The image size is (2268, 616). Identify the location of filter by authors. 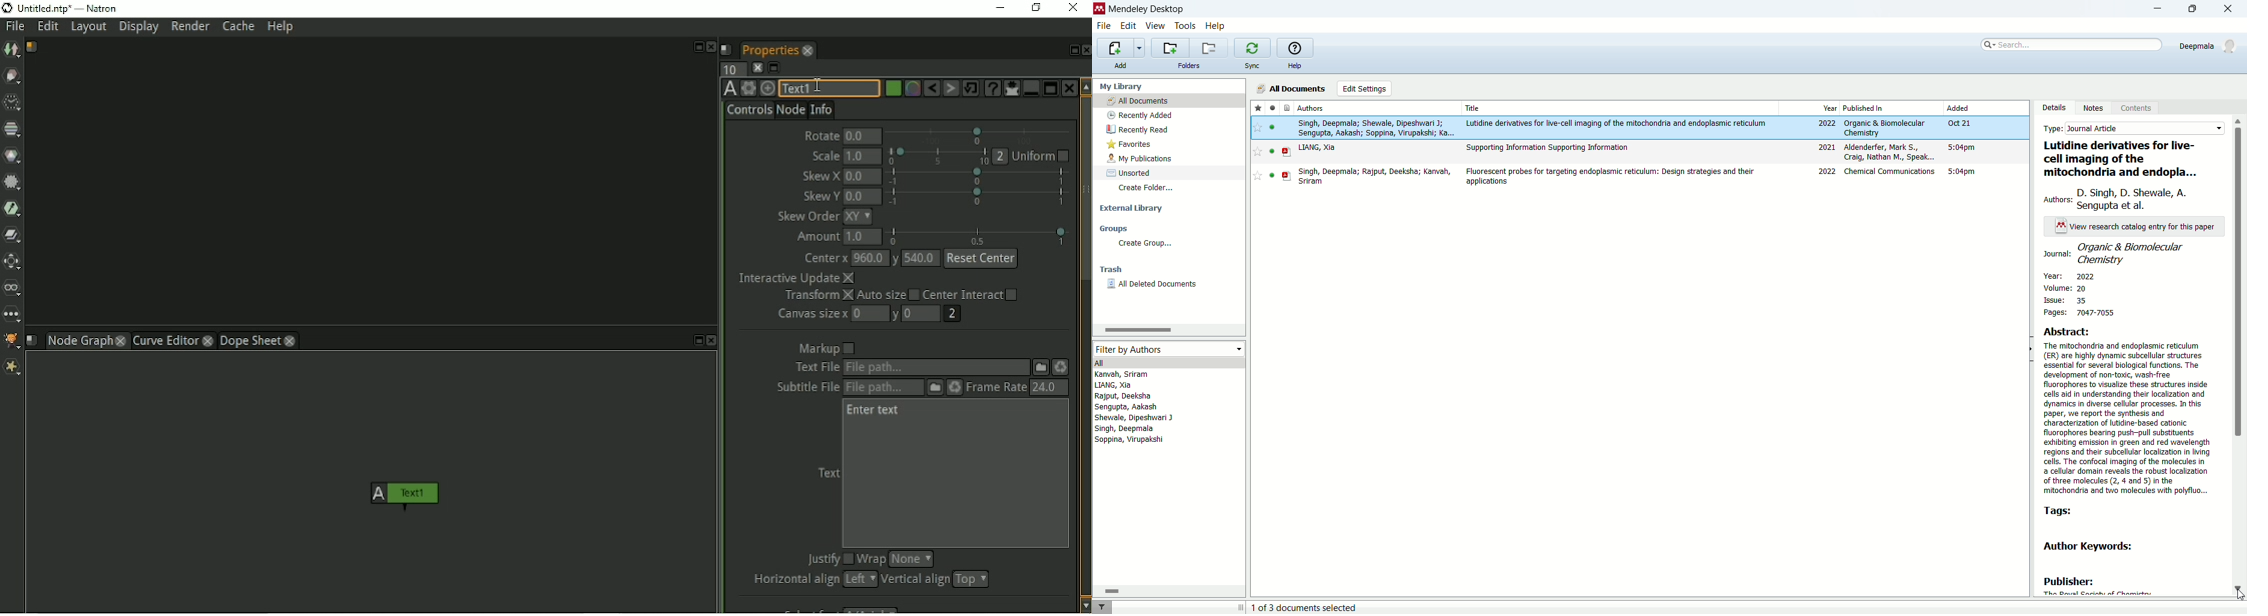
(1167, 349).